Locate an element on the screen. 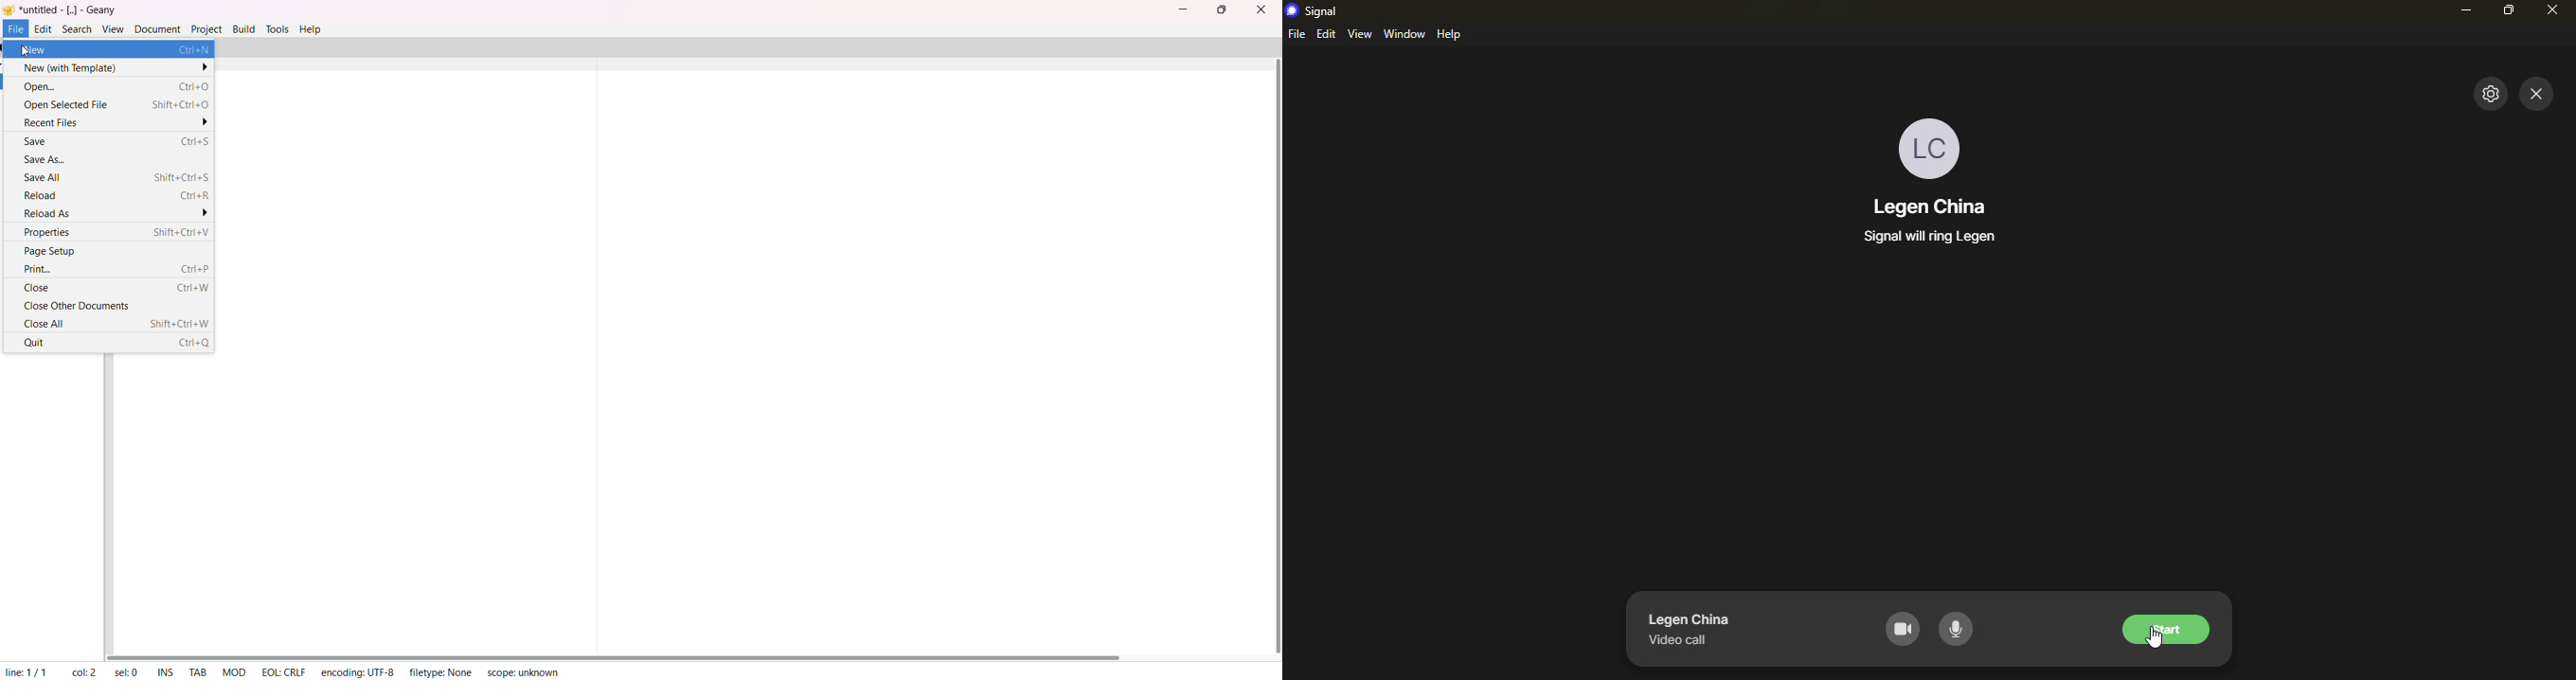  cursor is located at coordinates (2154, 646).